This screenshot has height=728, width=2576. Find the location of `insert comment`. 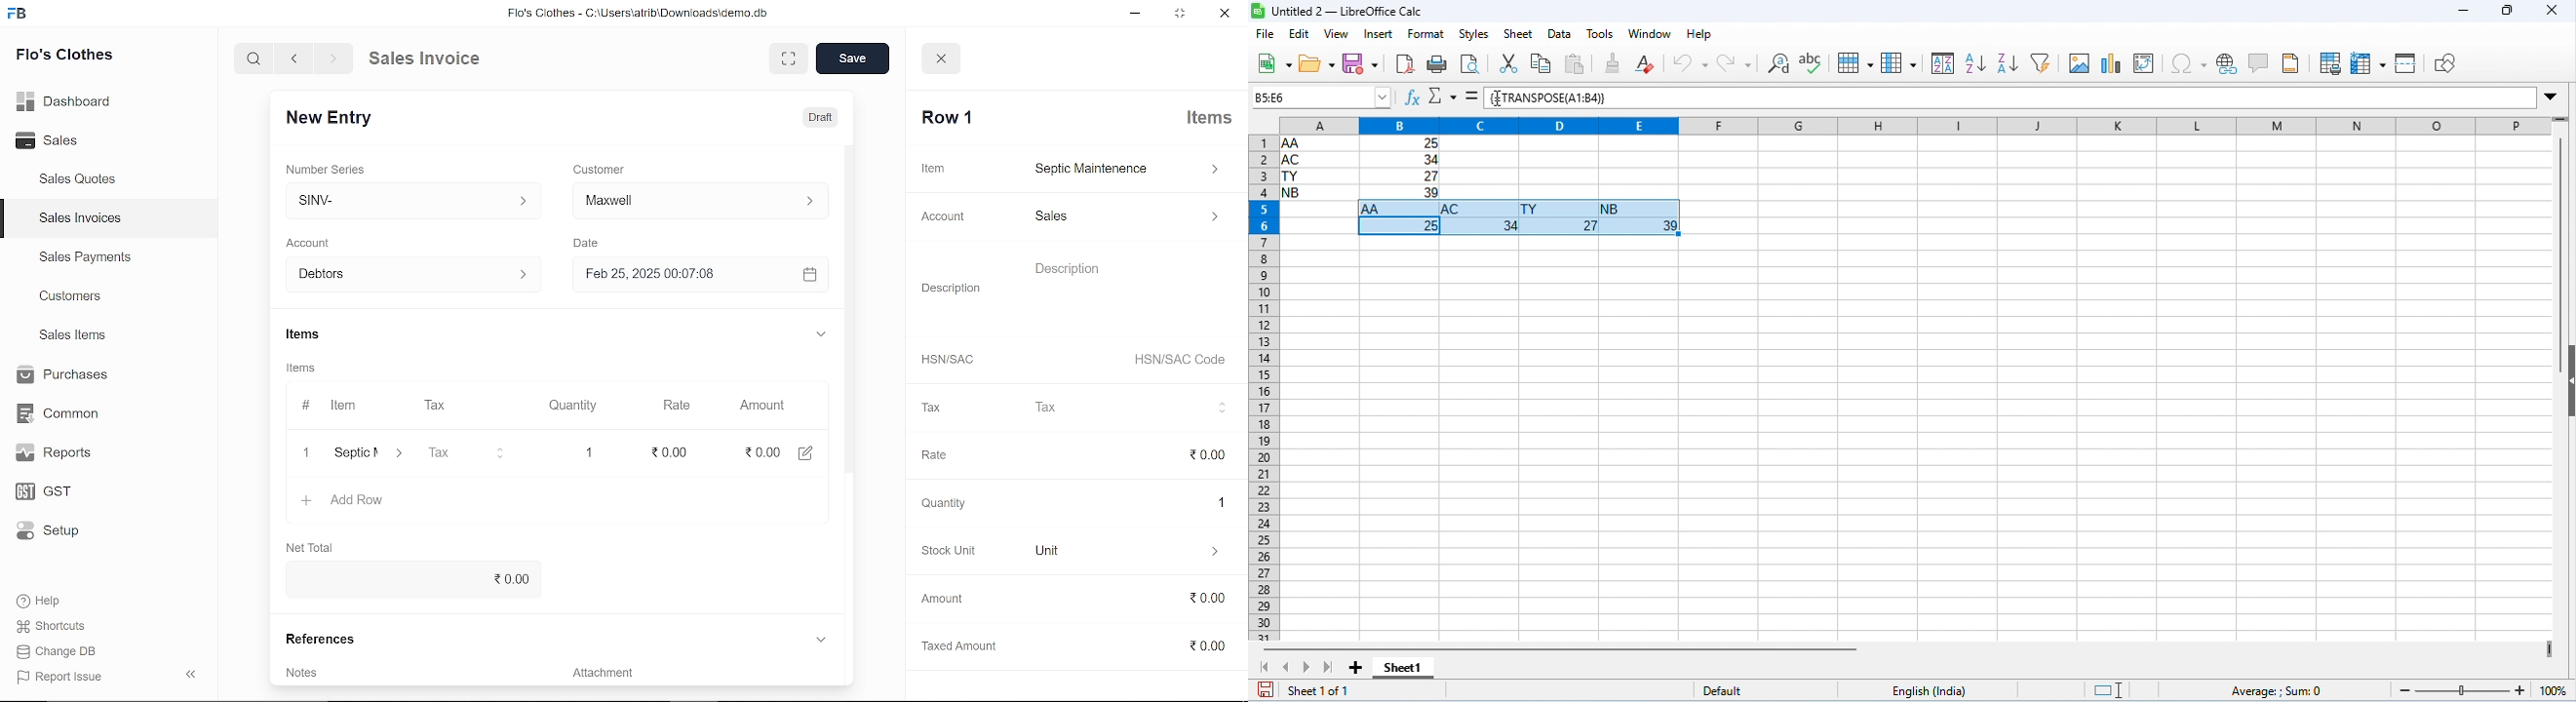

insert comment is located at coordinates (2258, 63).